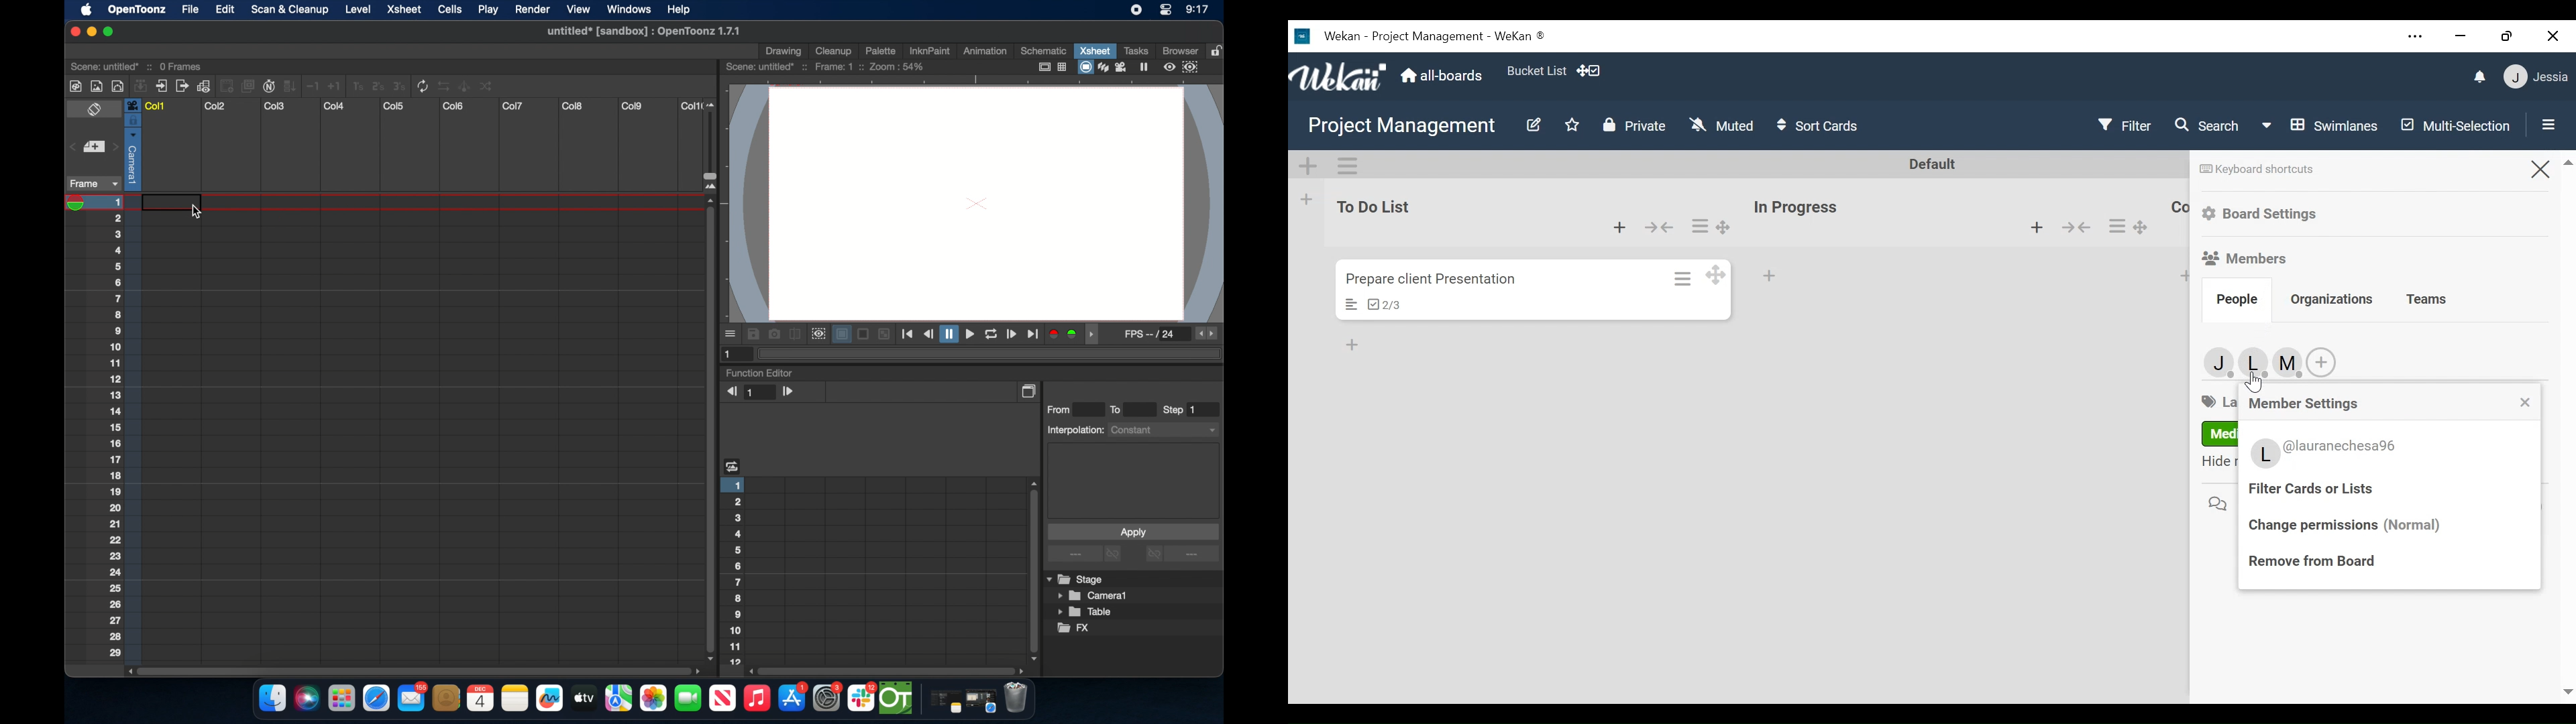  What do you see at coordinates (487, 10) in the screenshot?
I see `play` at bounding box center [487, 10].